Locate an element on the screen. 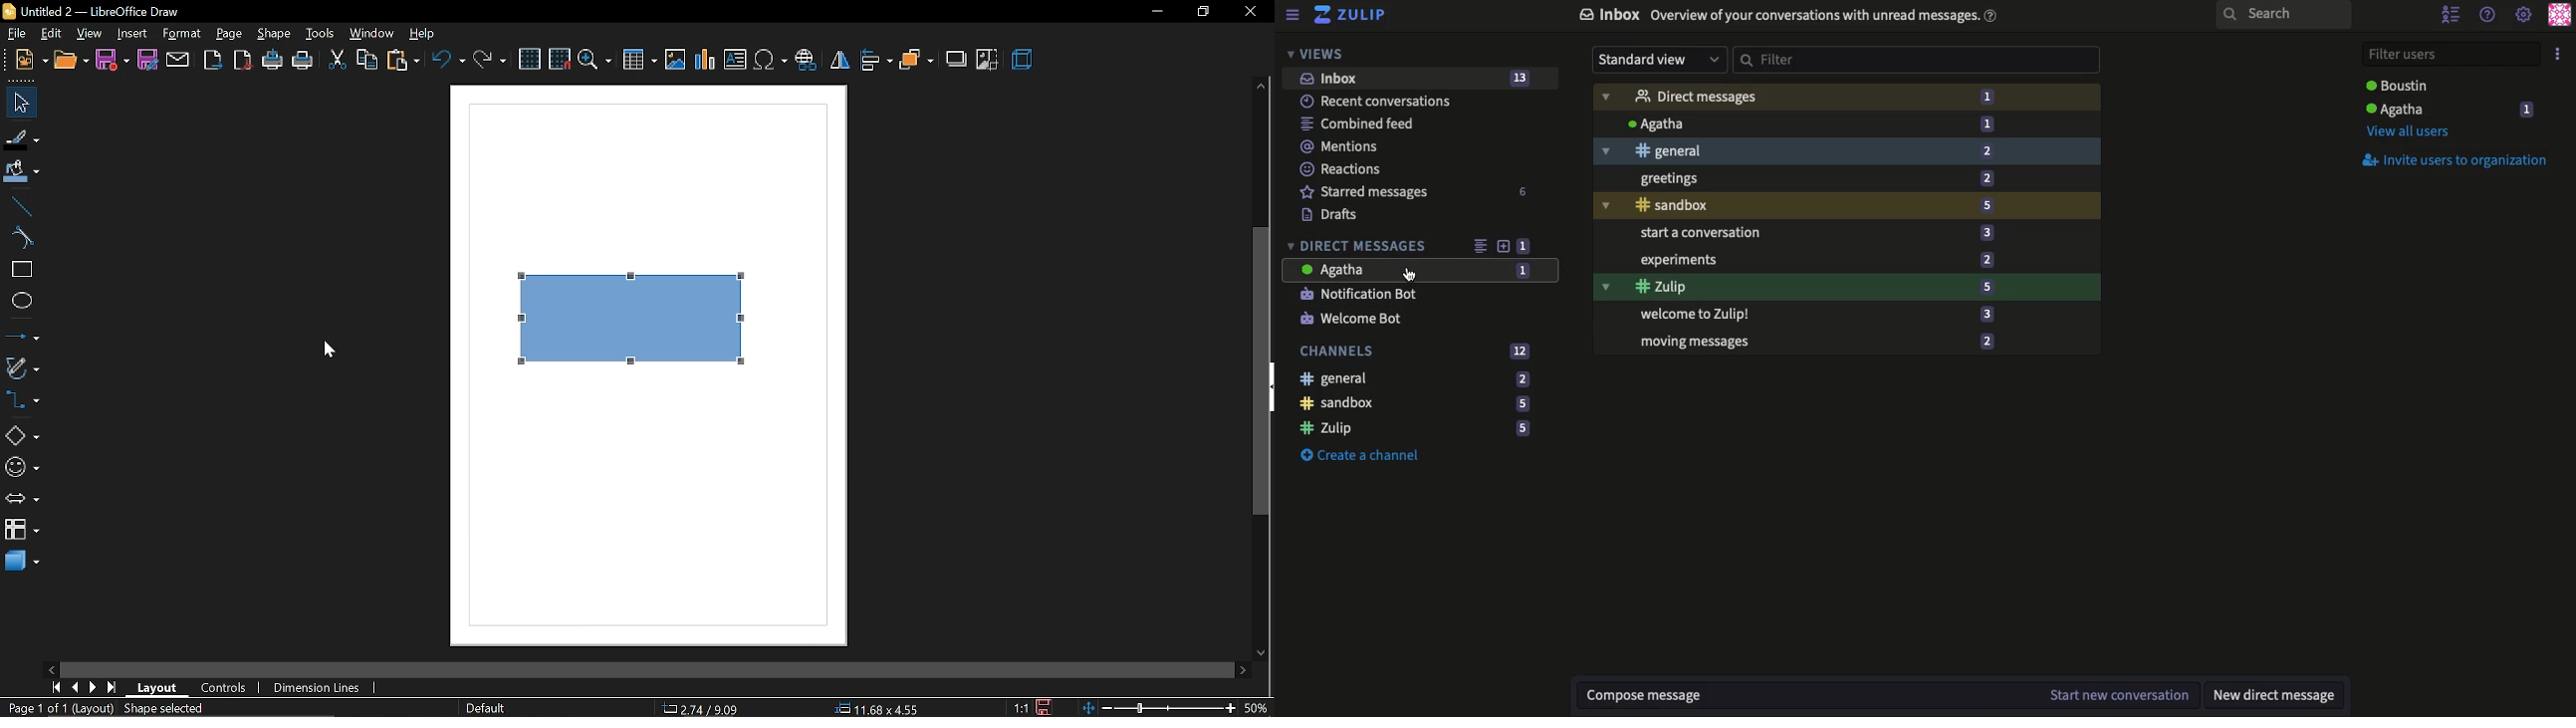 Image resolution: width=2576 pixels, height=728 pixels. Filter is located at coordinates (1917, 60).